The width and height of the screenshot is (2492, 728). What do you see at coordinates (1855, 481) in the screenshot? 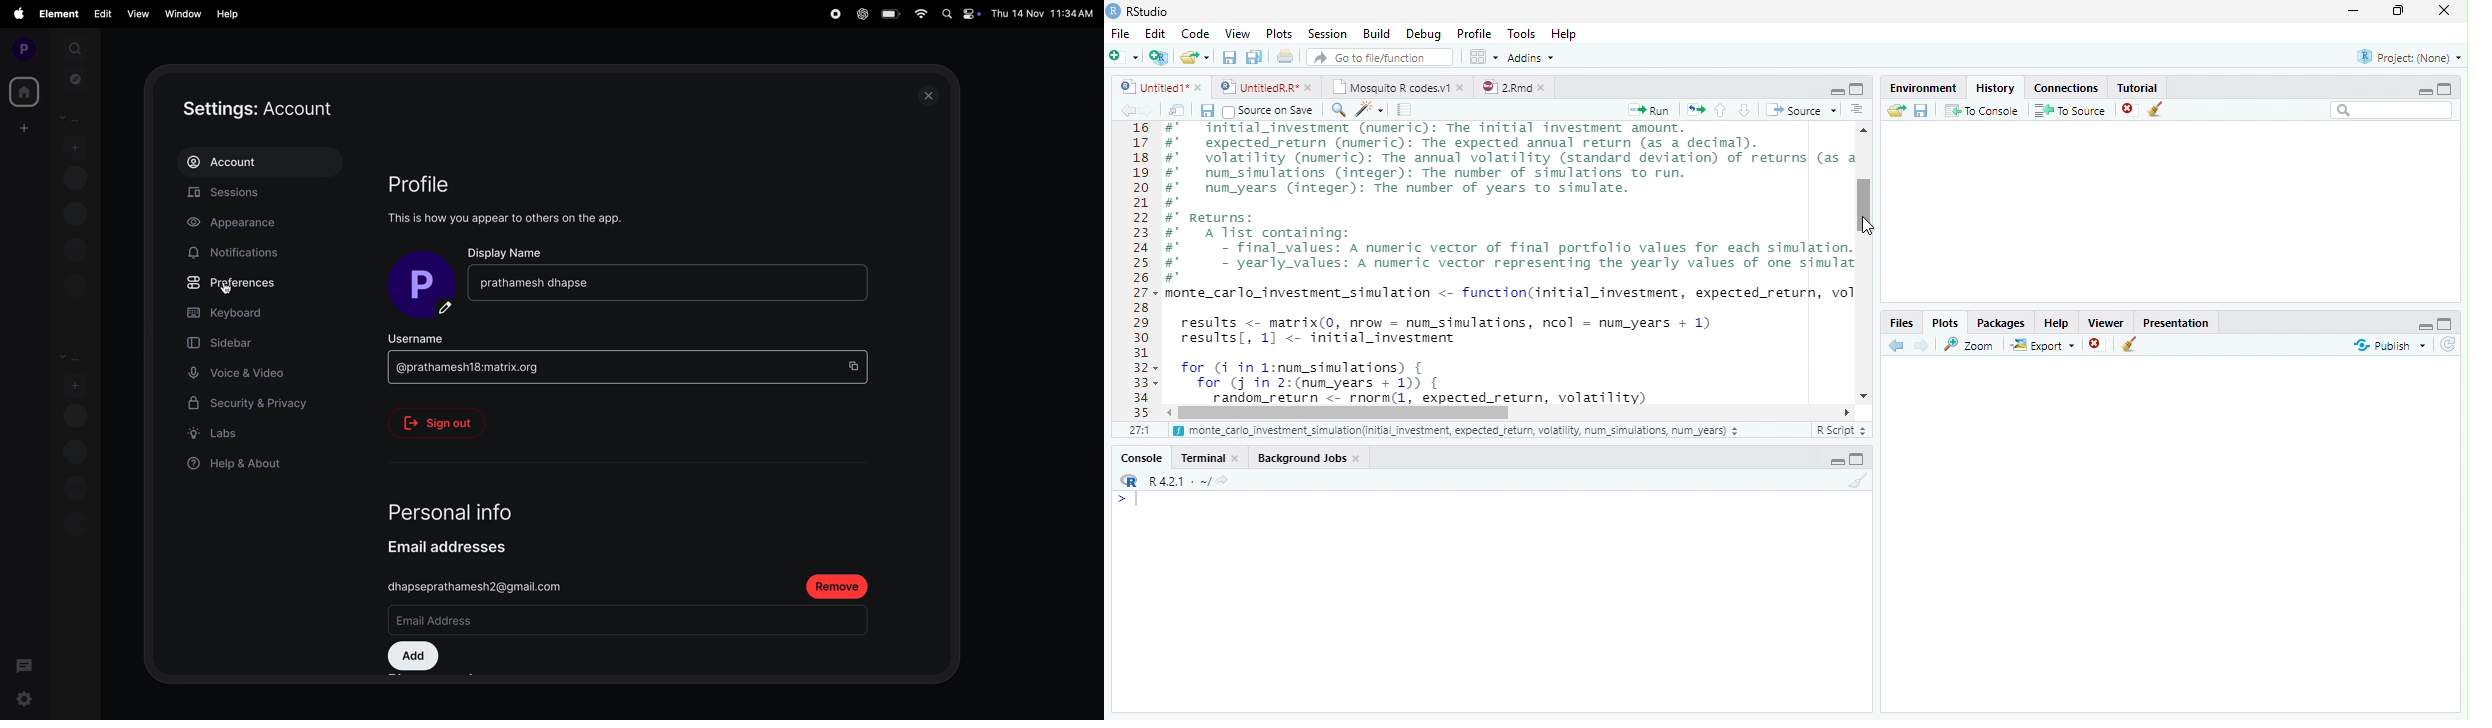
I see `Clear` at bounding box center [1855, 481].